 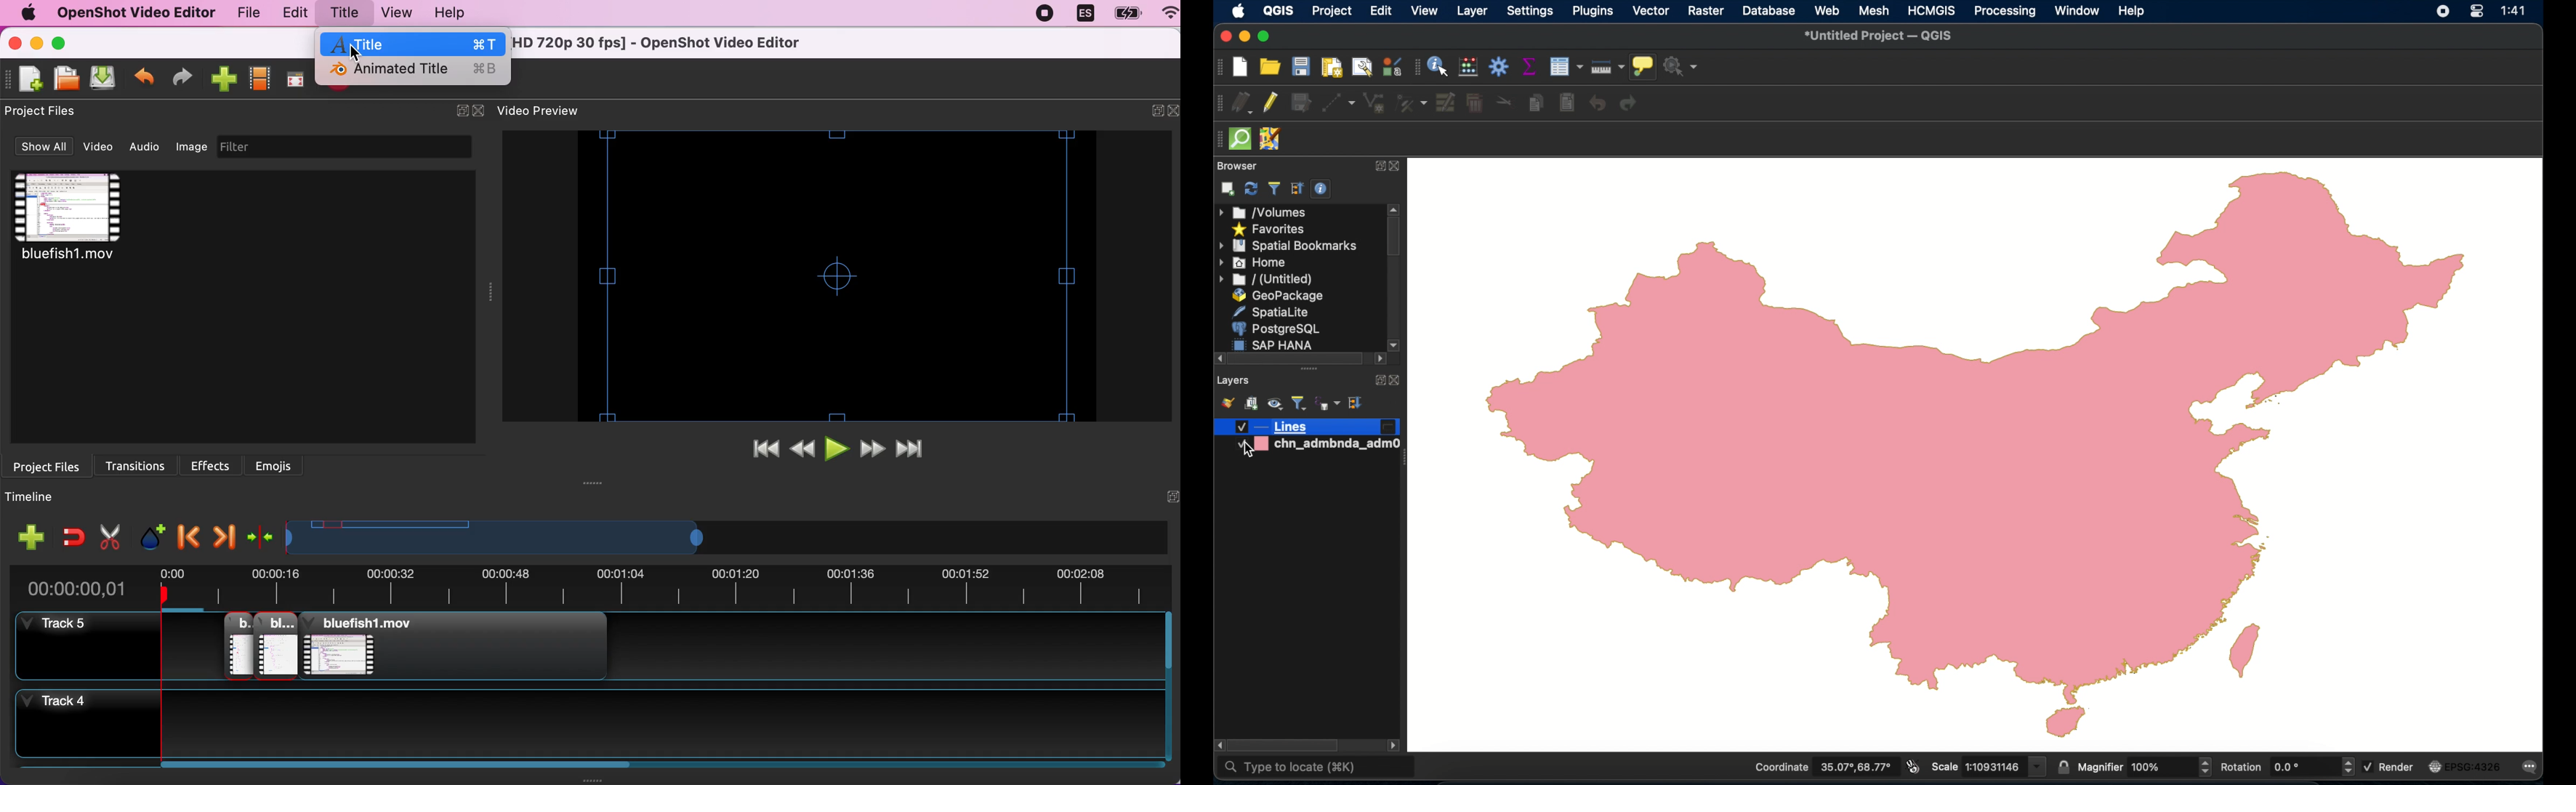 What do you see at coordinates (1165, 15) in the screenshot?
I see `wifi` at bounding box center [1165, 15].